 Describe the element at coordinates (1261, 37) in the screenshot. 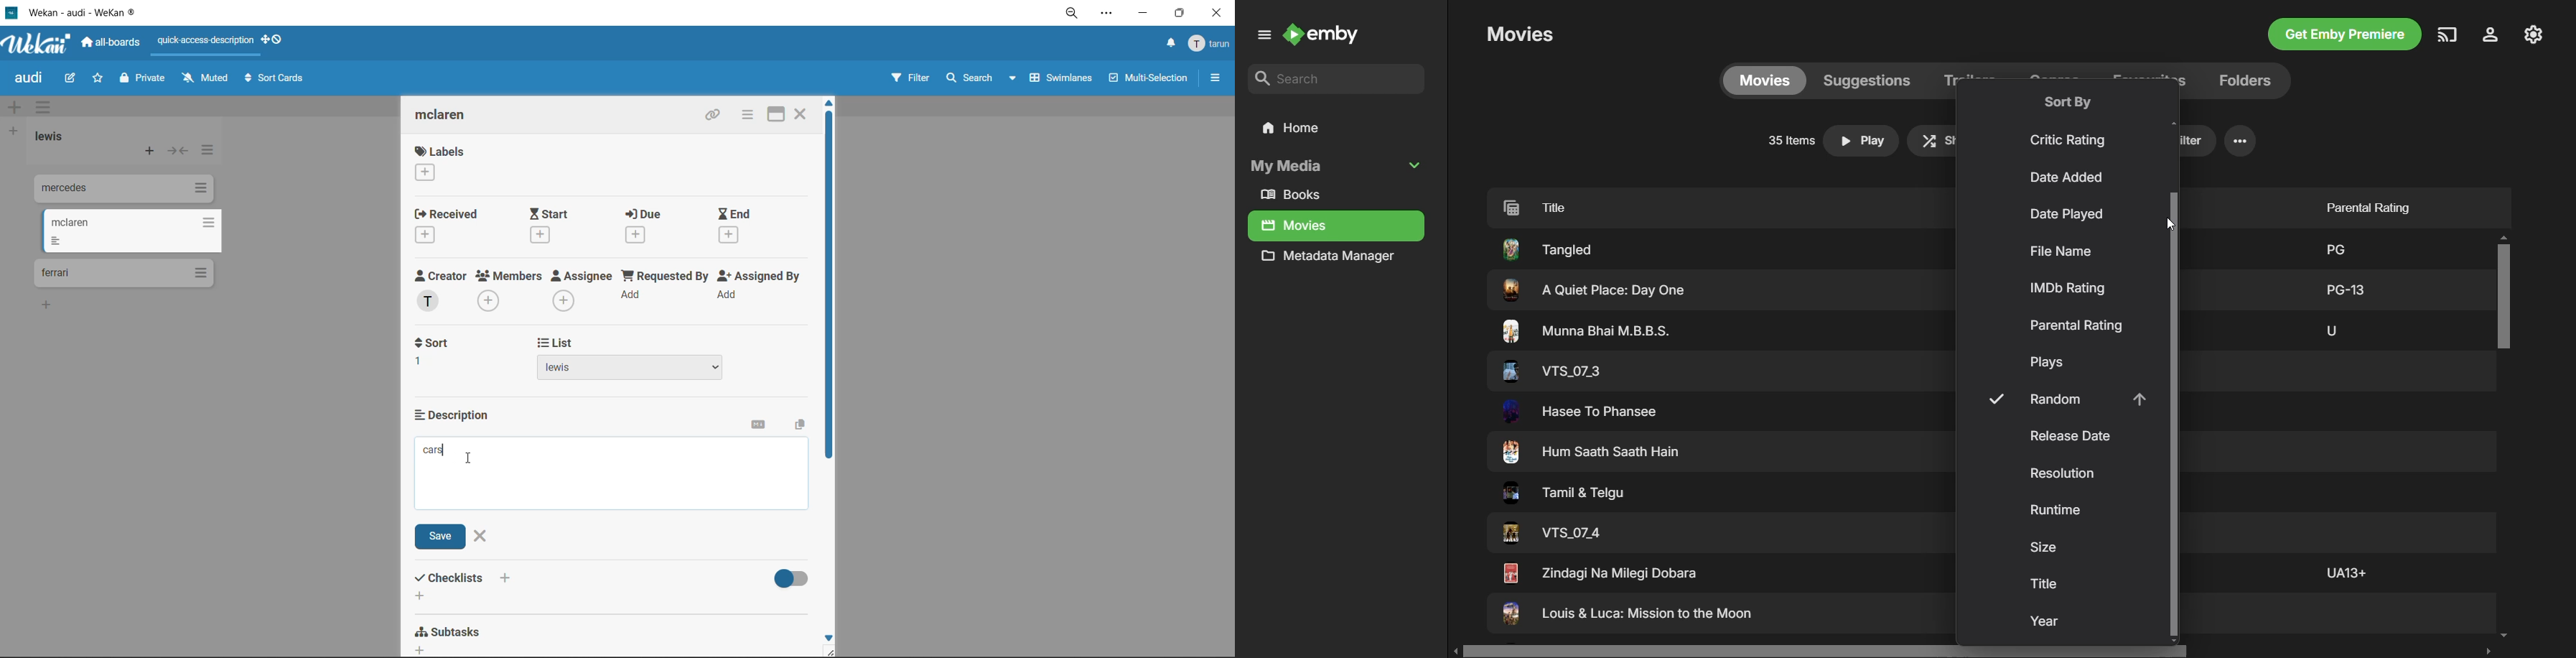

I see `Expand/Collapse` at that location.